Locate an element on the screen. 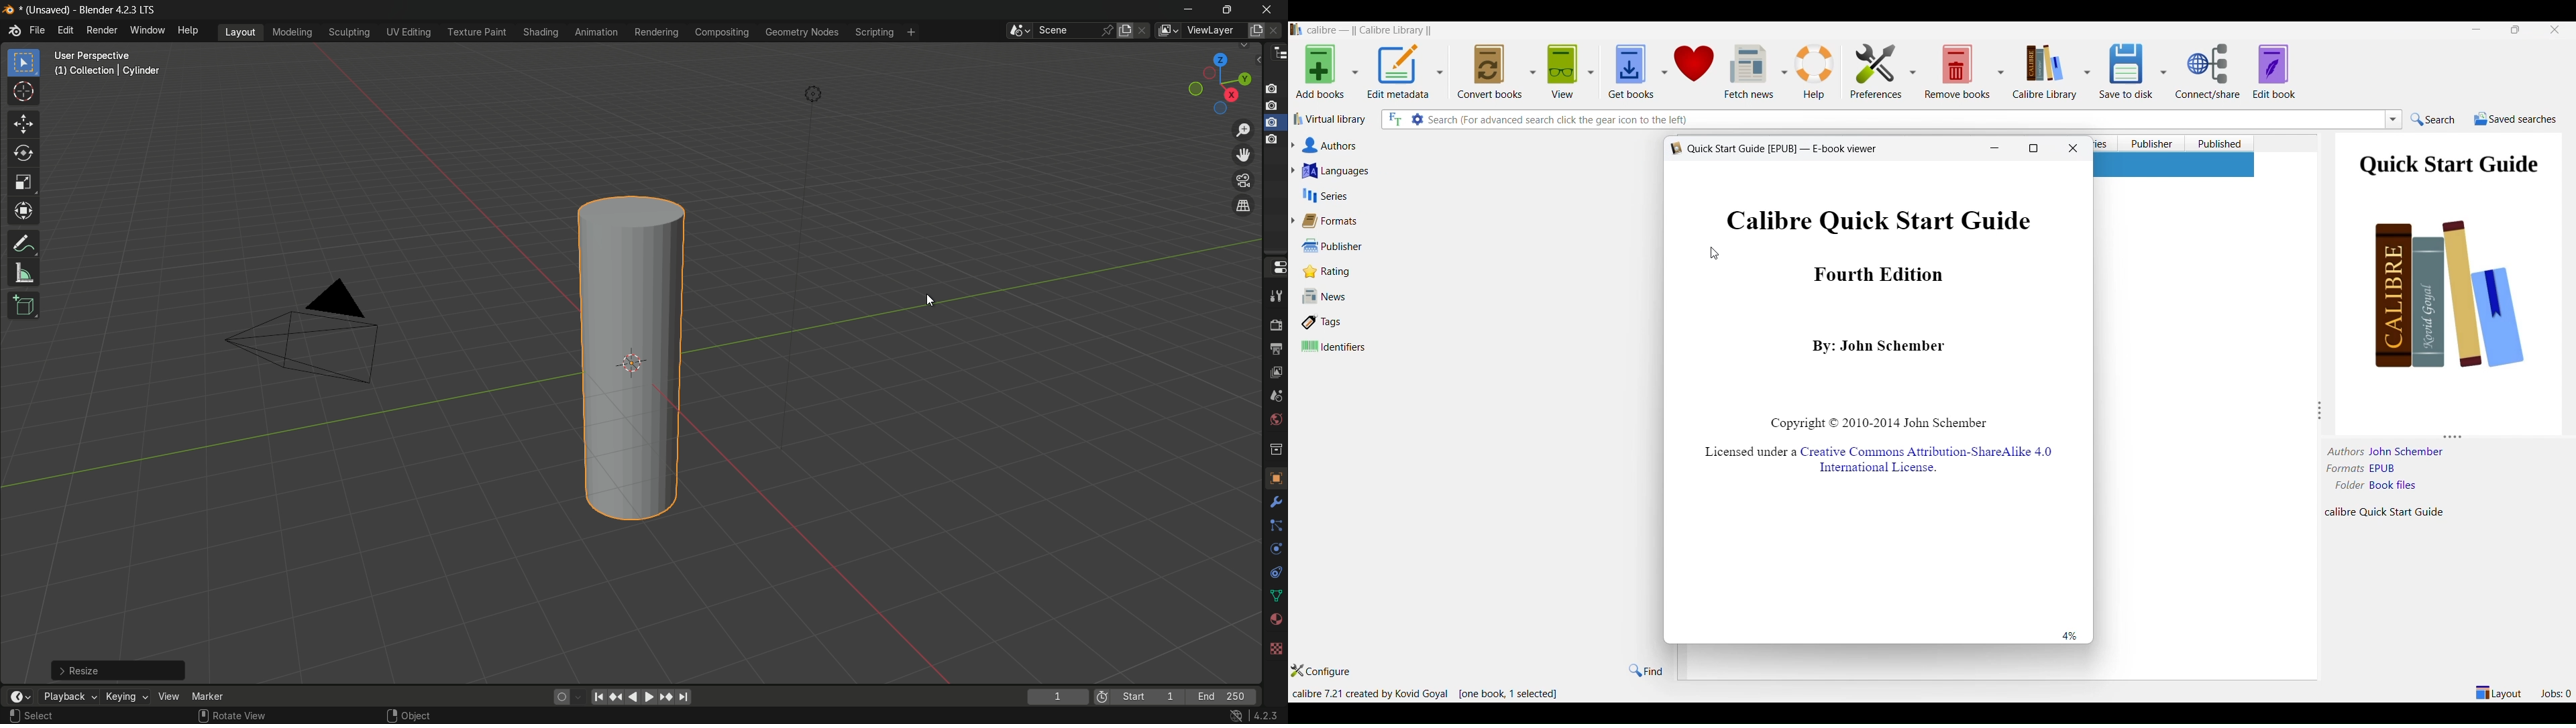 This screenshot has height=728, width=2576. remove books is located at coordinates (1955, 72).